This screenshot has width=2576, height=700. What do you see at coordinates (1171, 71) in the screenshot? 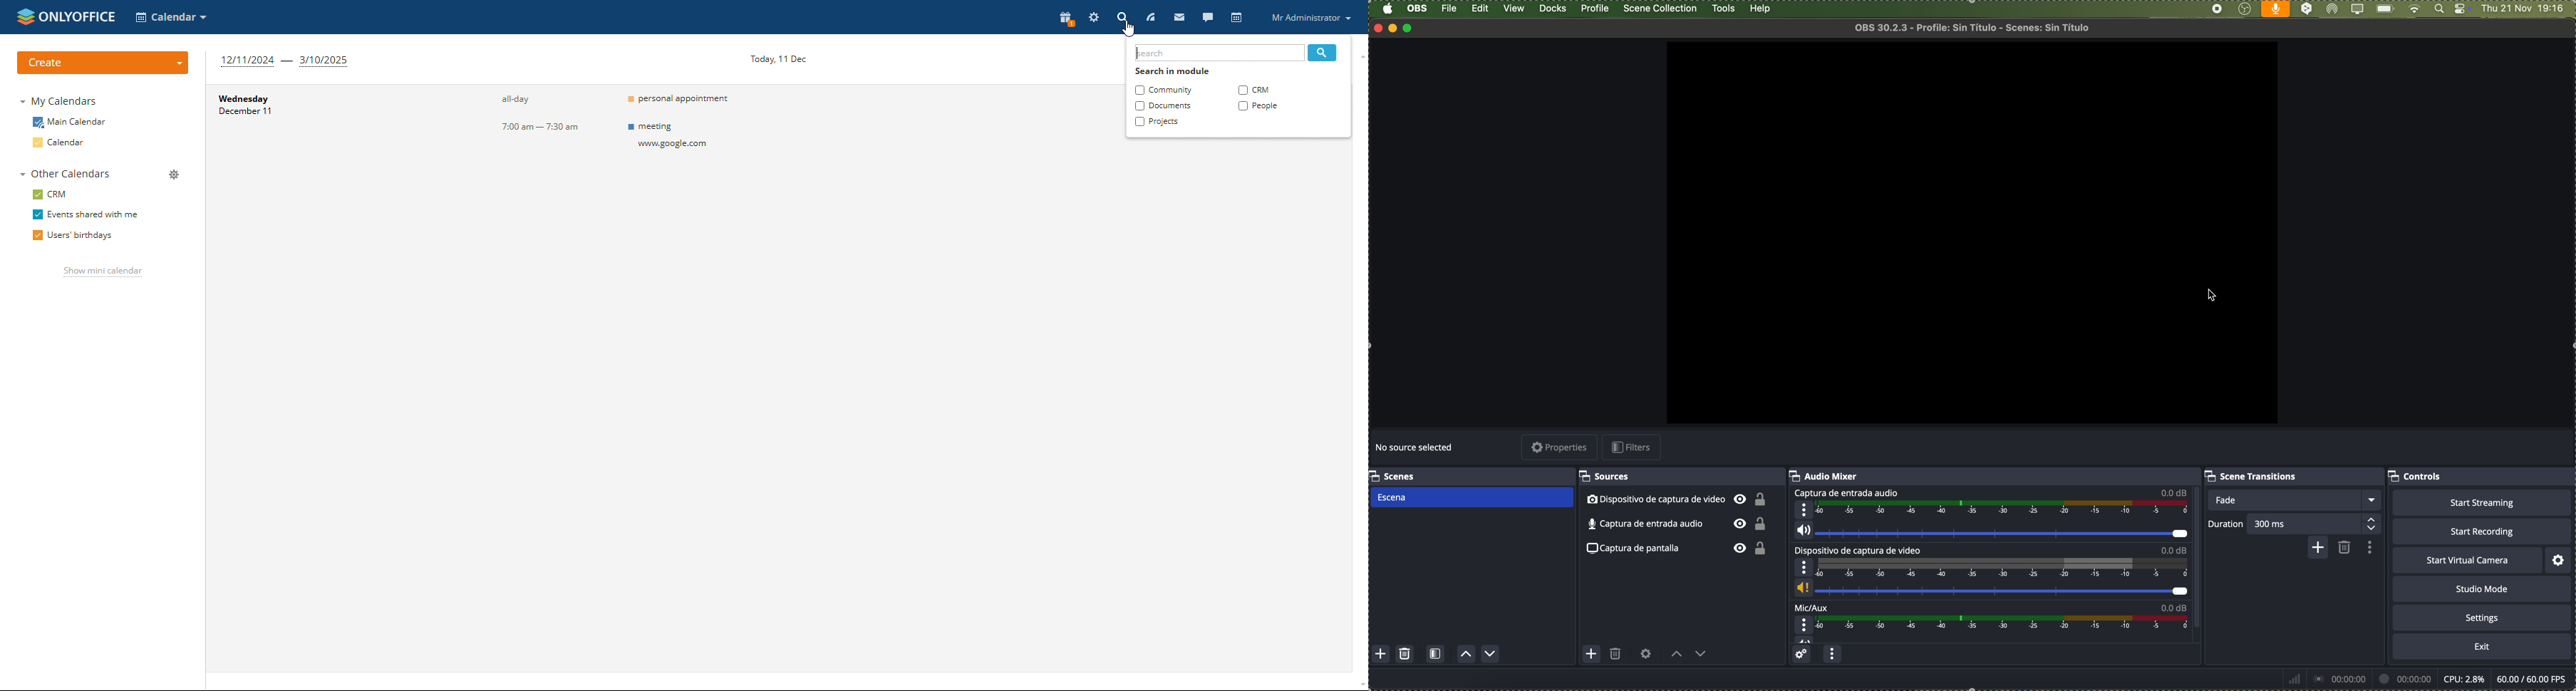
I see `search in module` at bounding box center [1171, 71].